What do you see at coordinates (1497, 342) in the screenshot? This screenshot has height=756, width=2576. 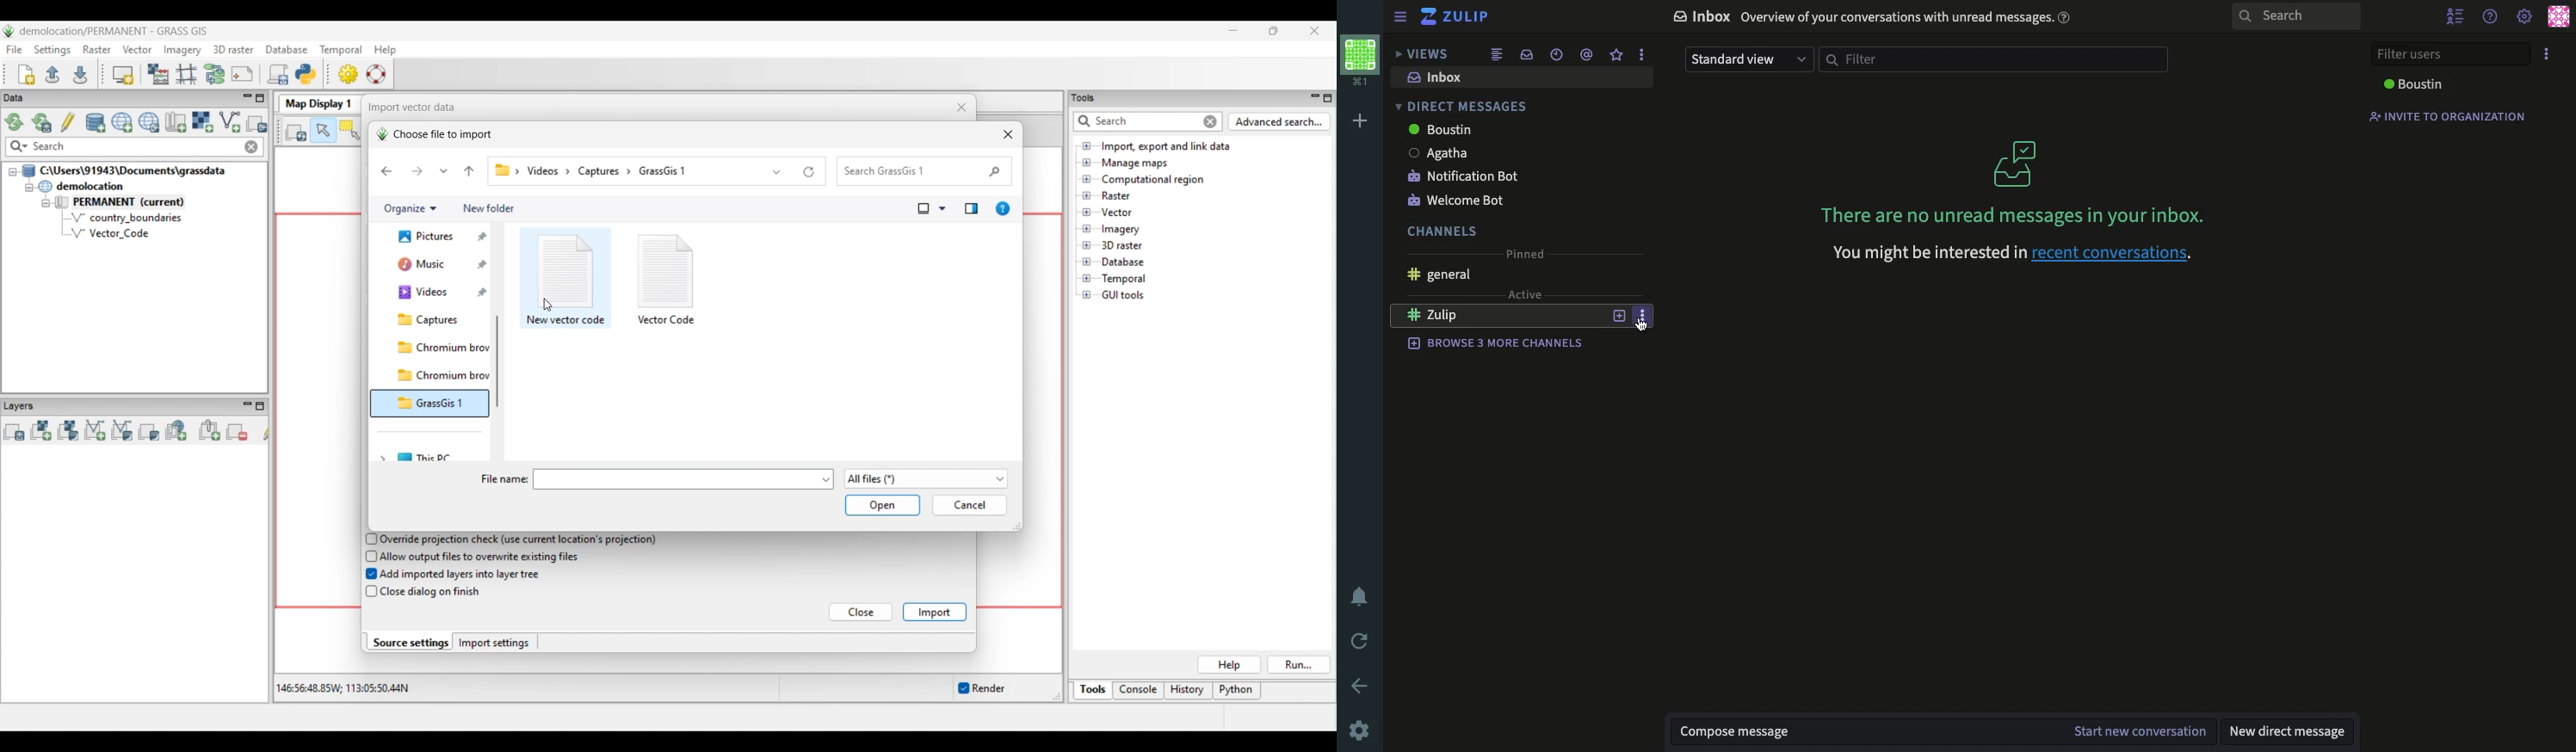 I see `browse 3 more channels` at bounding box center [1497, 342].